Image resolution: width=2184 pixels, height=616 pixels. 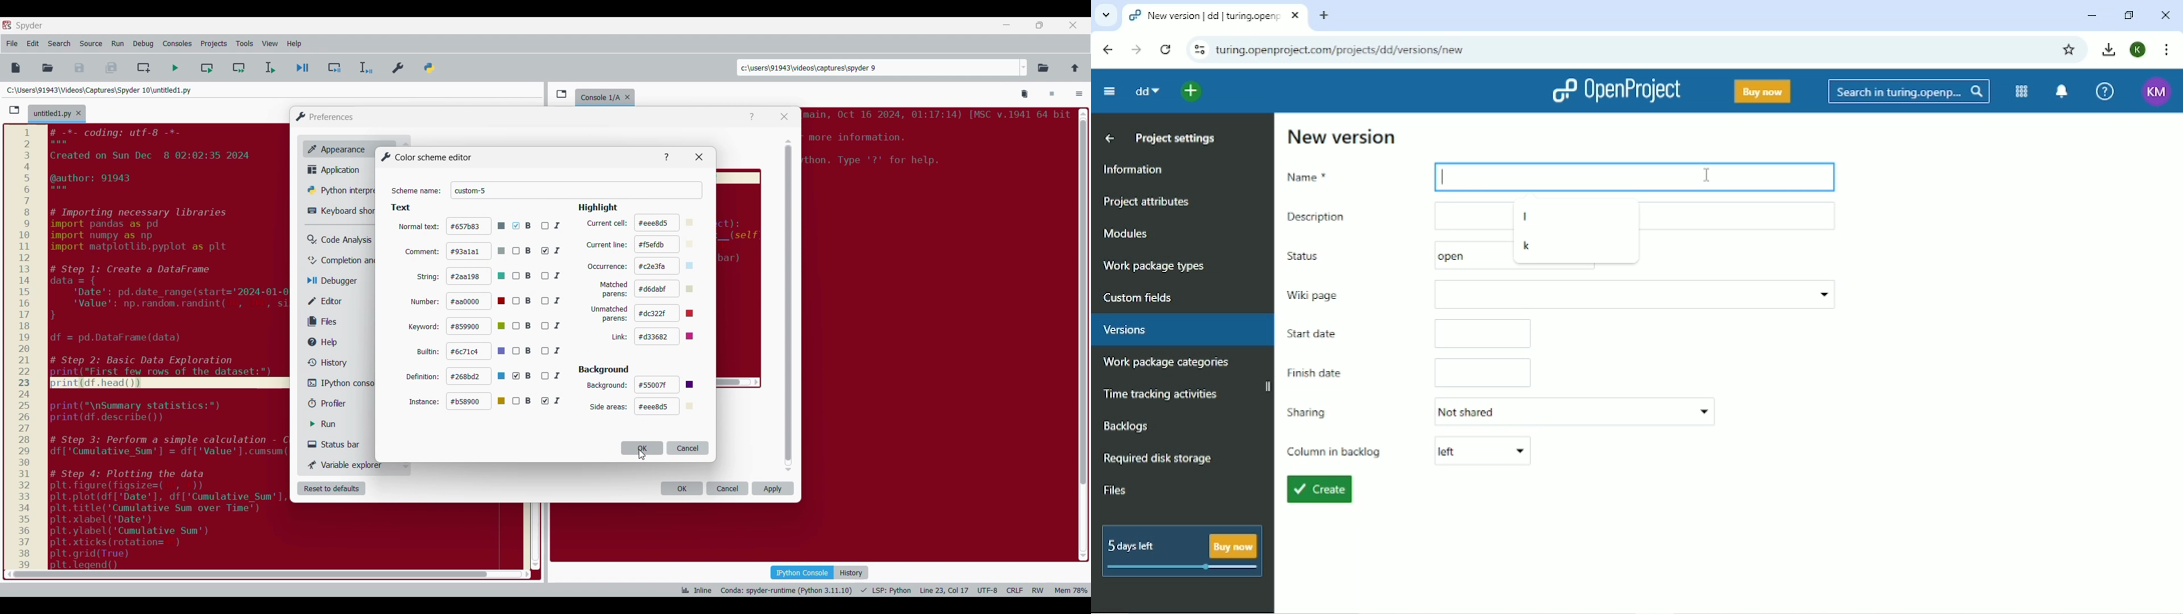 What do you see at coordinates (429, 276) in the screenshot?
I see `string` at bounding box center [429, 276].